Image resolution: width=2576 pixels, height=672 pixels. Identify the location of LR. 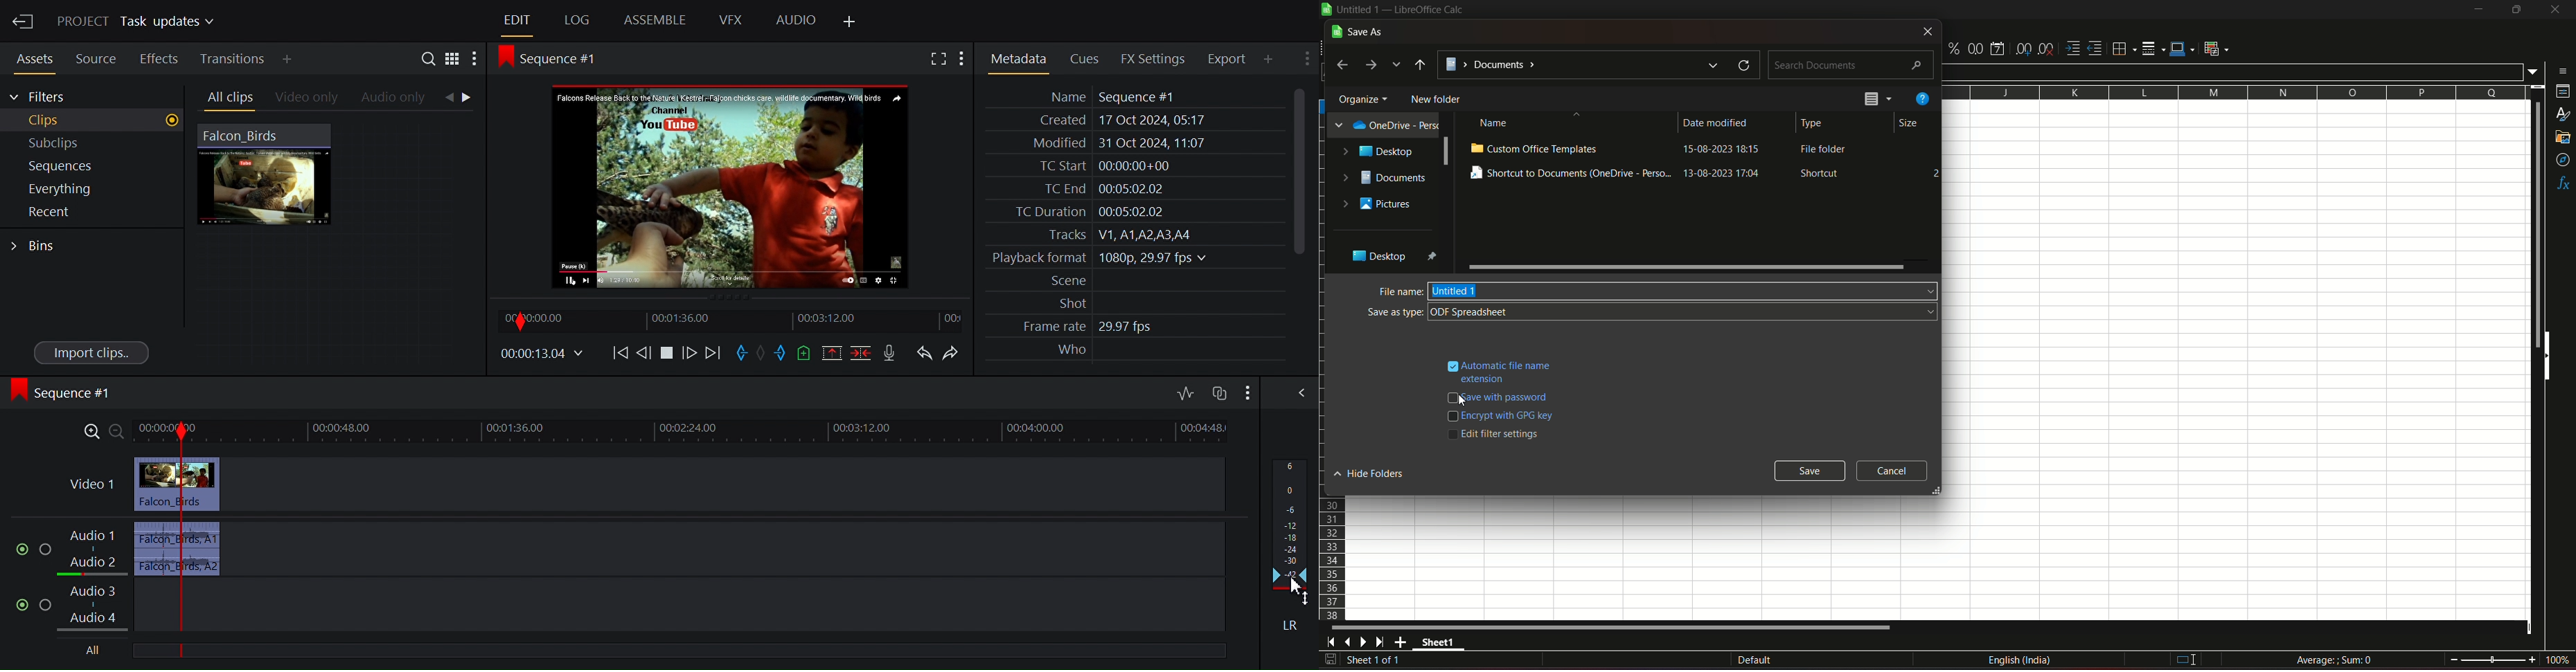
(1287, 622).